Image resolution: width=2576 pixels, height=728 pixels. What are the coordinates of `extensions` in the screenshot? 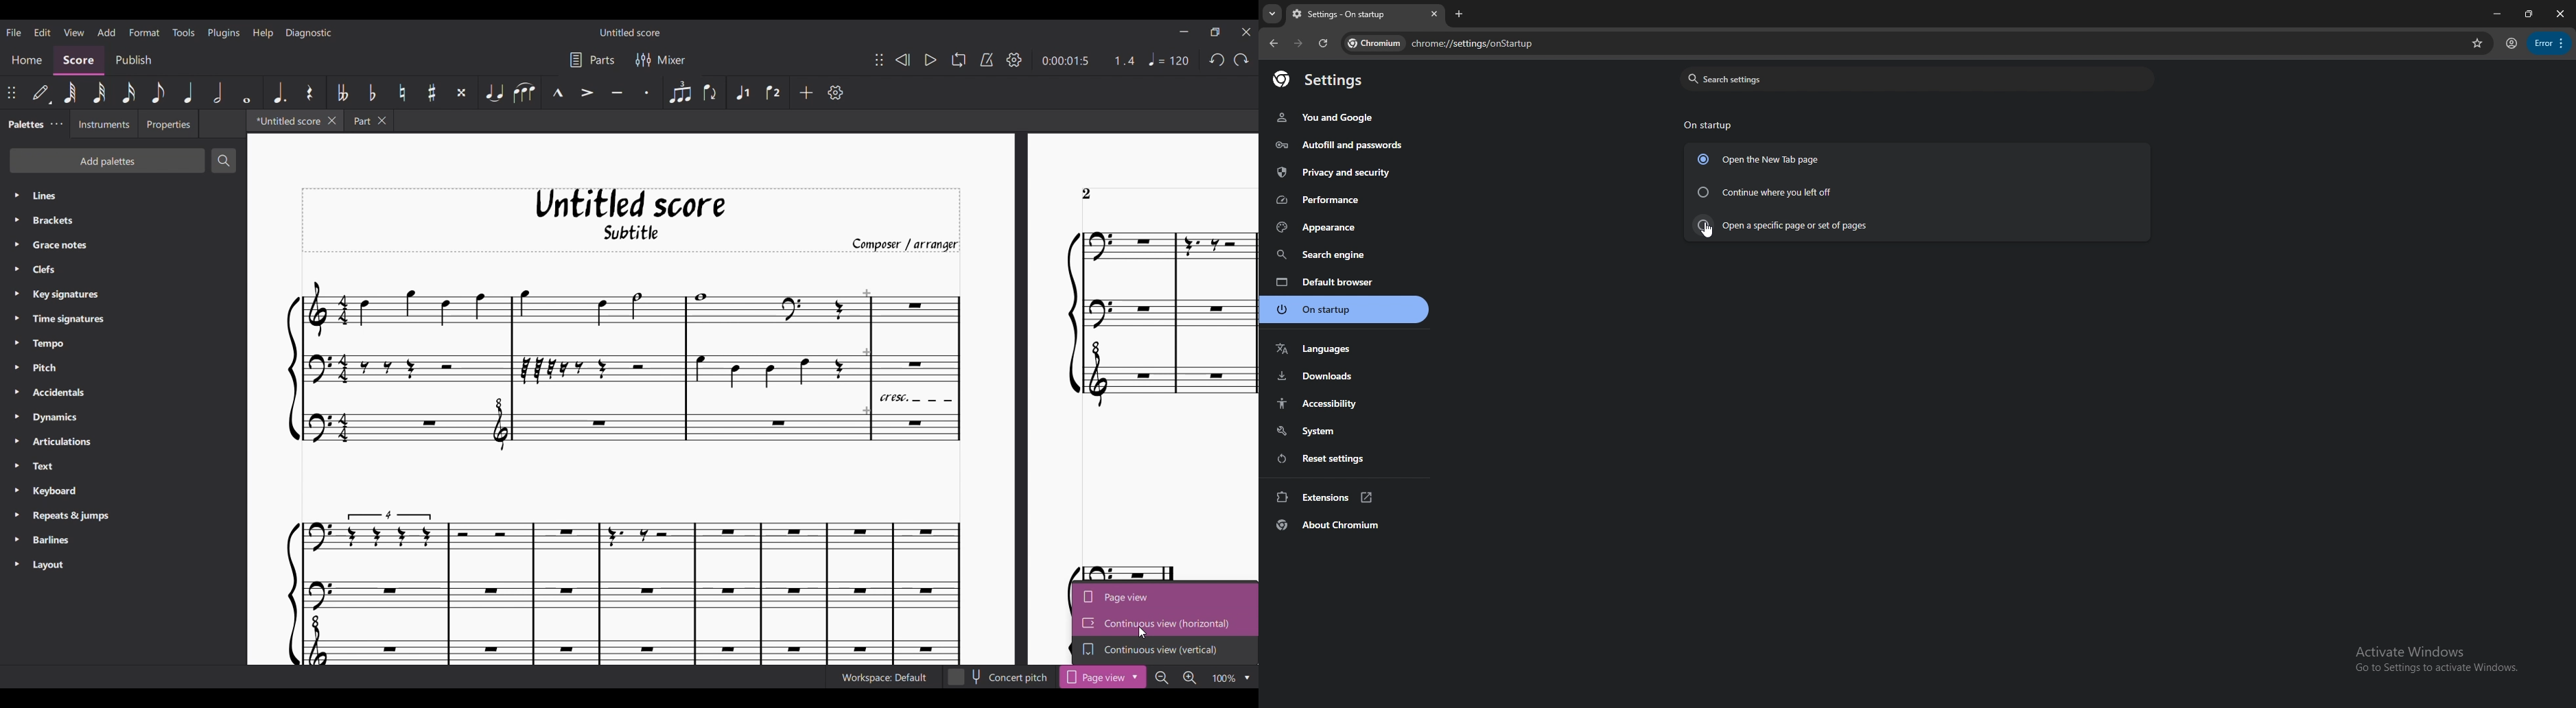 It's located at (1345, 497).